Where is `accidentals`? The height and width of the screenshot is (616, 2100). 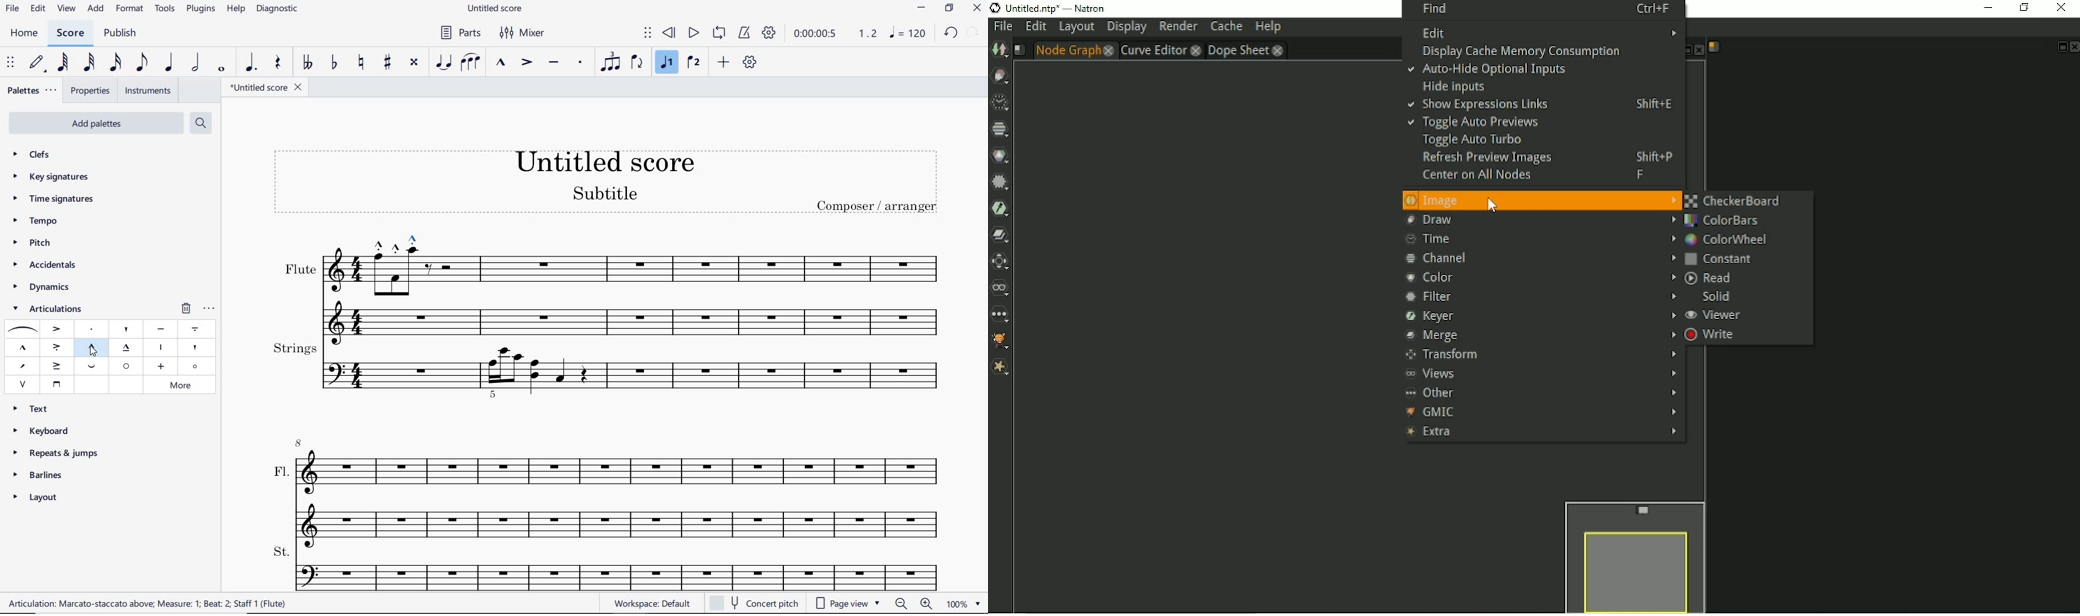
accidentals is located at coordinates (44, 266).